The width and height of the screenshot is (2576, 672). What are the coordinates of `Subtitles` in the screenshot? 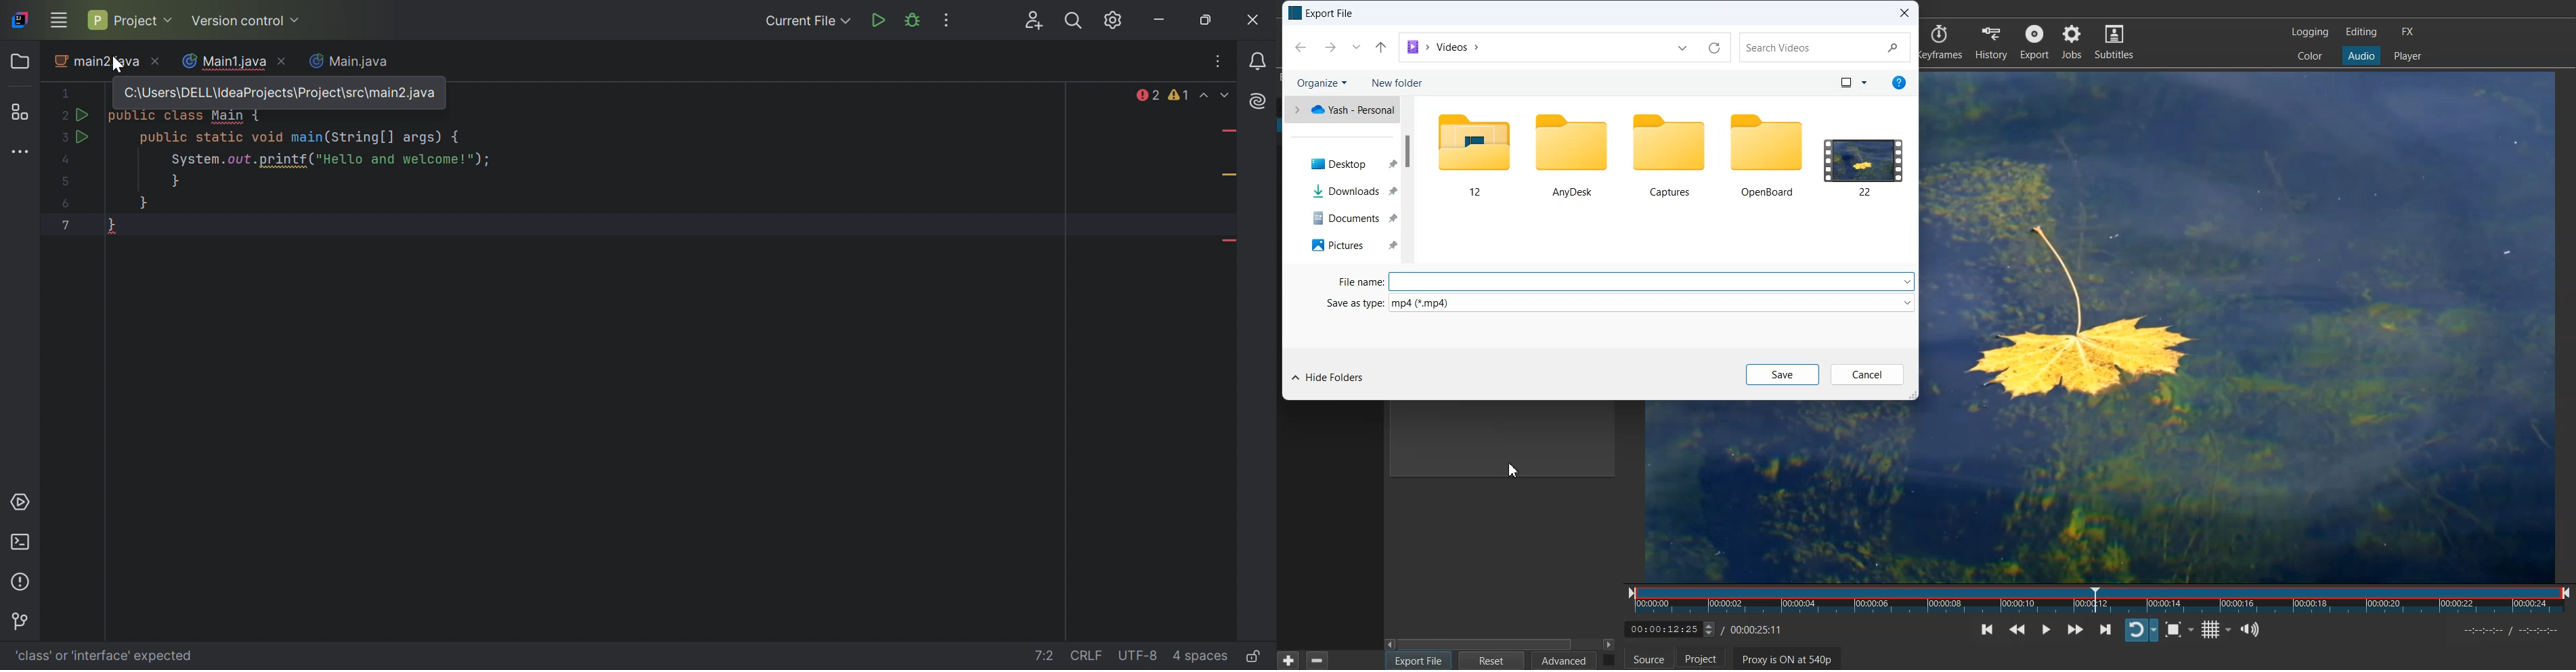 It's located at (2114, 41).